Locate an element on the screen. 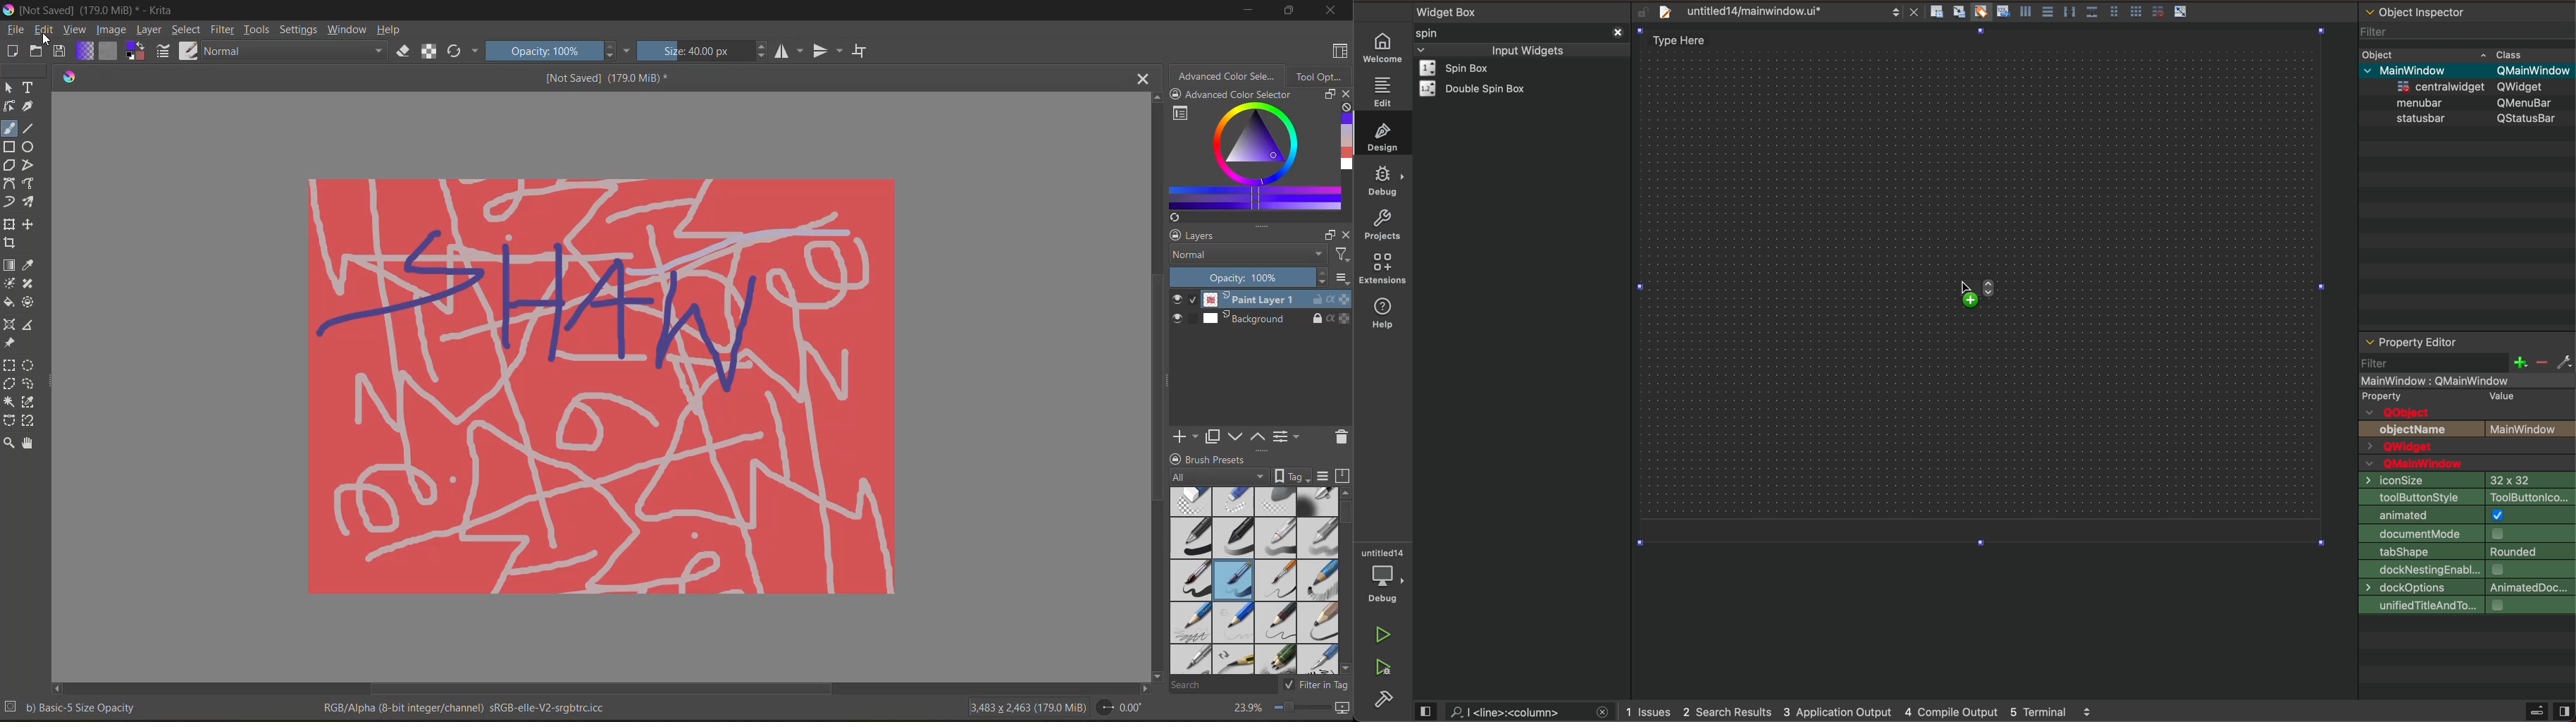 The height and width of the screenshot is (728, 2576). change foreground color is located at coordinates (139, 51).